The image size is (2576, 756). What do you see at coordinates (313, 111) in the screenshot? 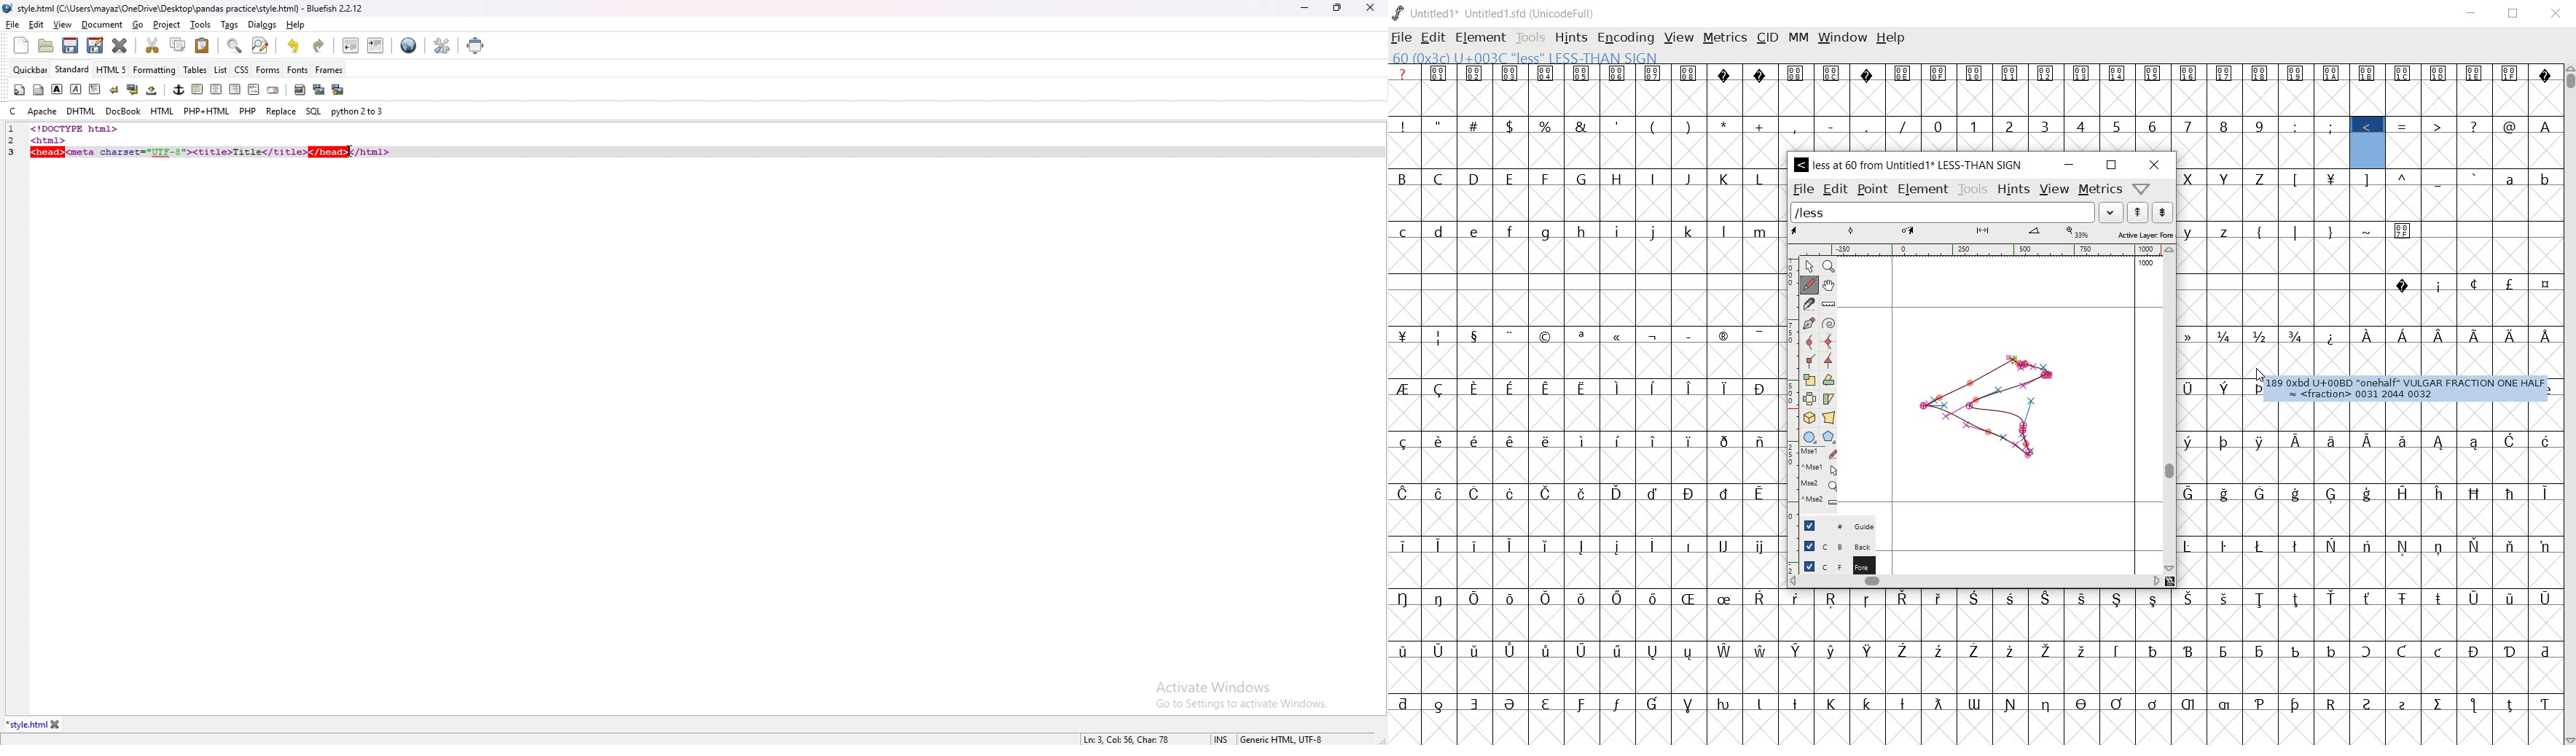
I see `sql` at bounding box center [313, 111].